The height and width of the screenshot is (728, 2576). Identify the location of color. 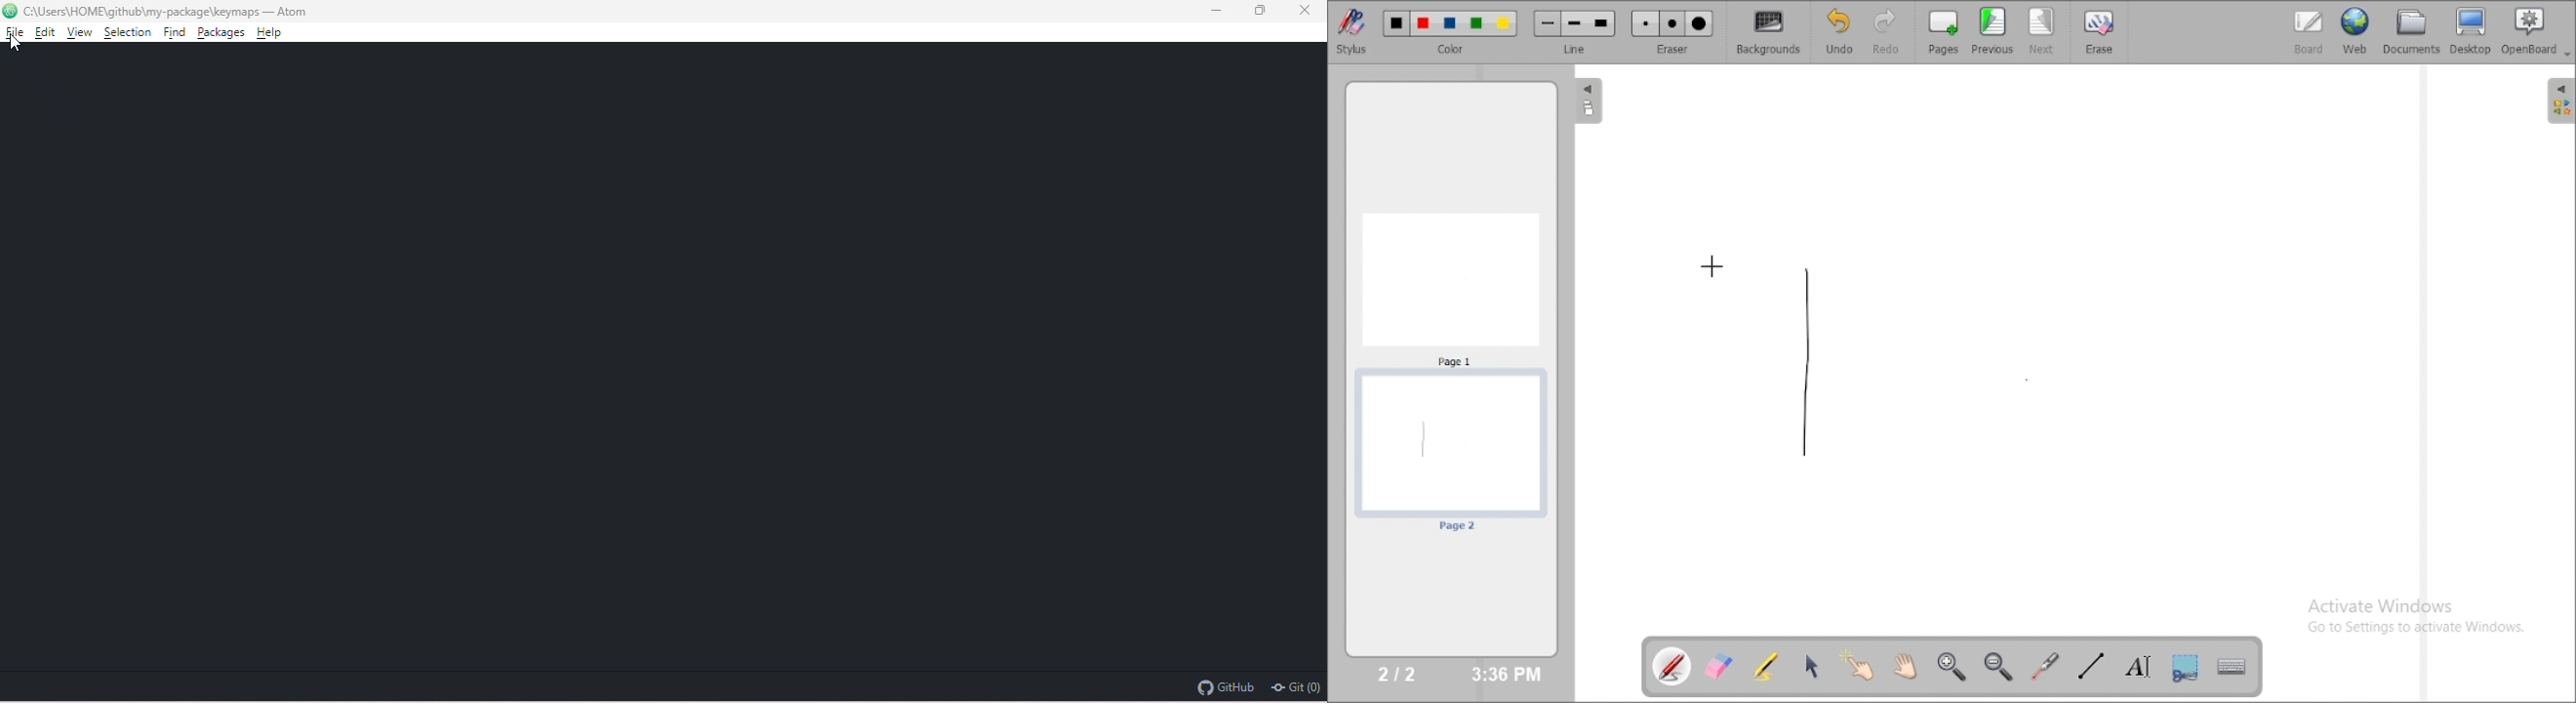
(1454, 50).